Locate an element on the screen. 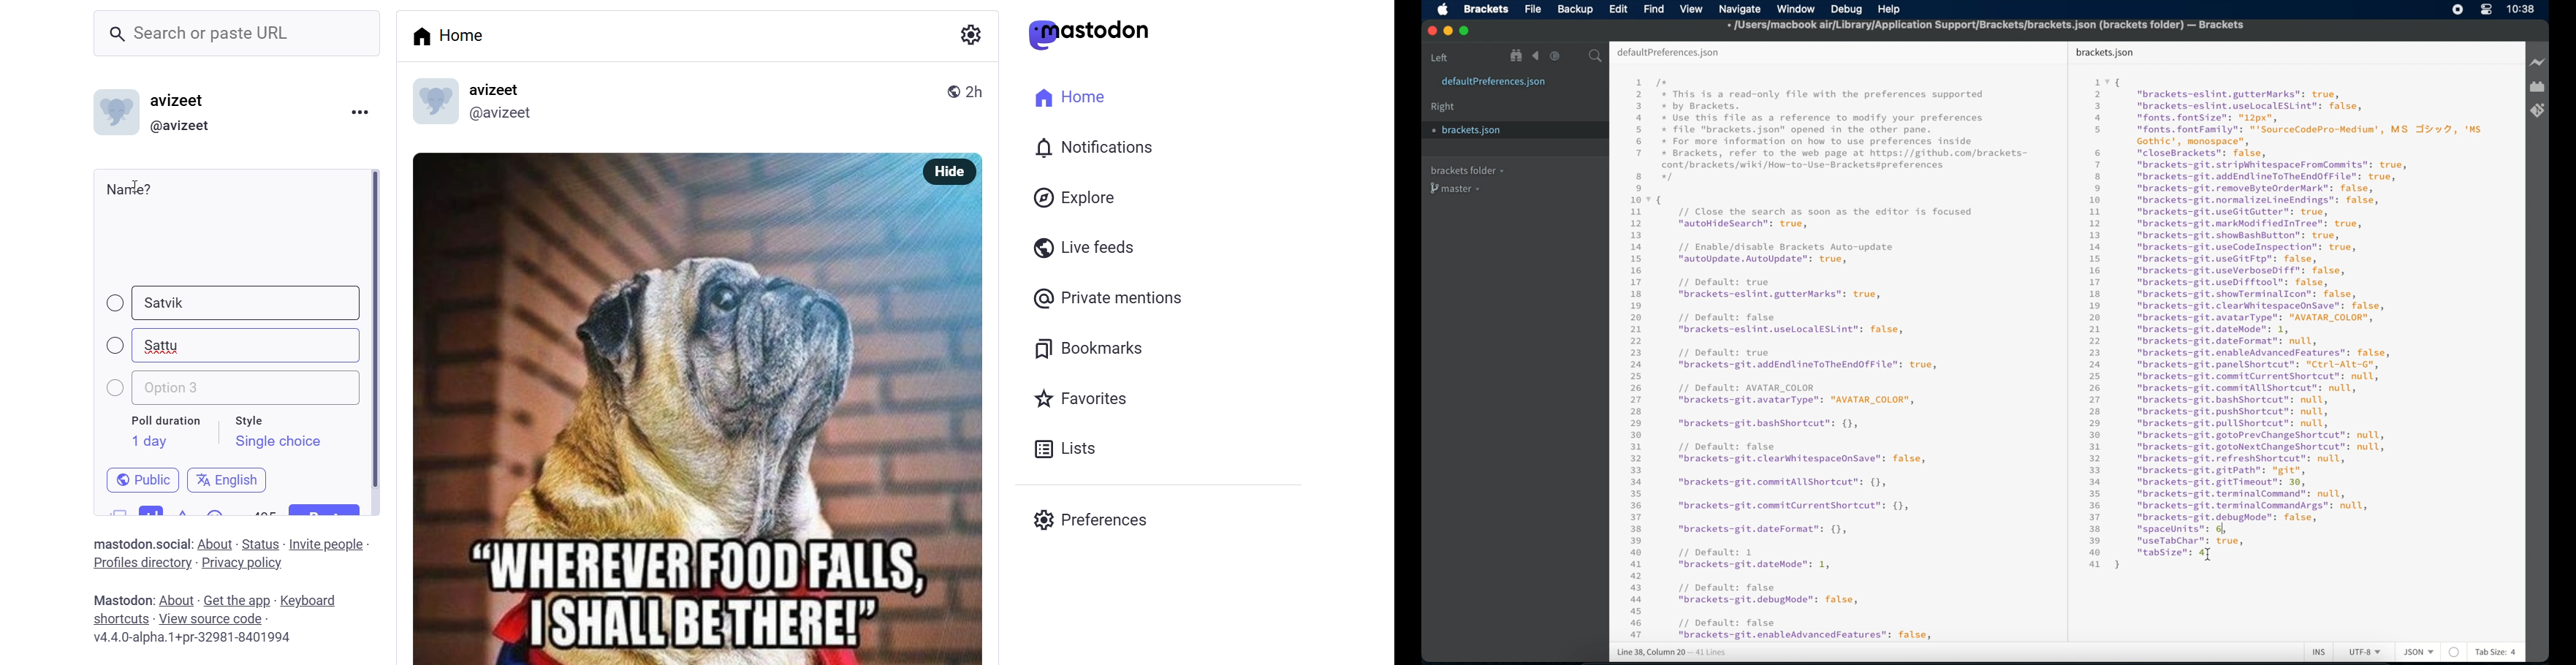  right is located at coordinates (1443, 107).